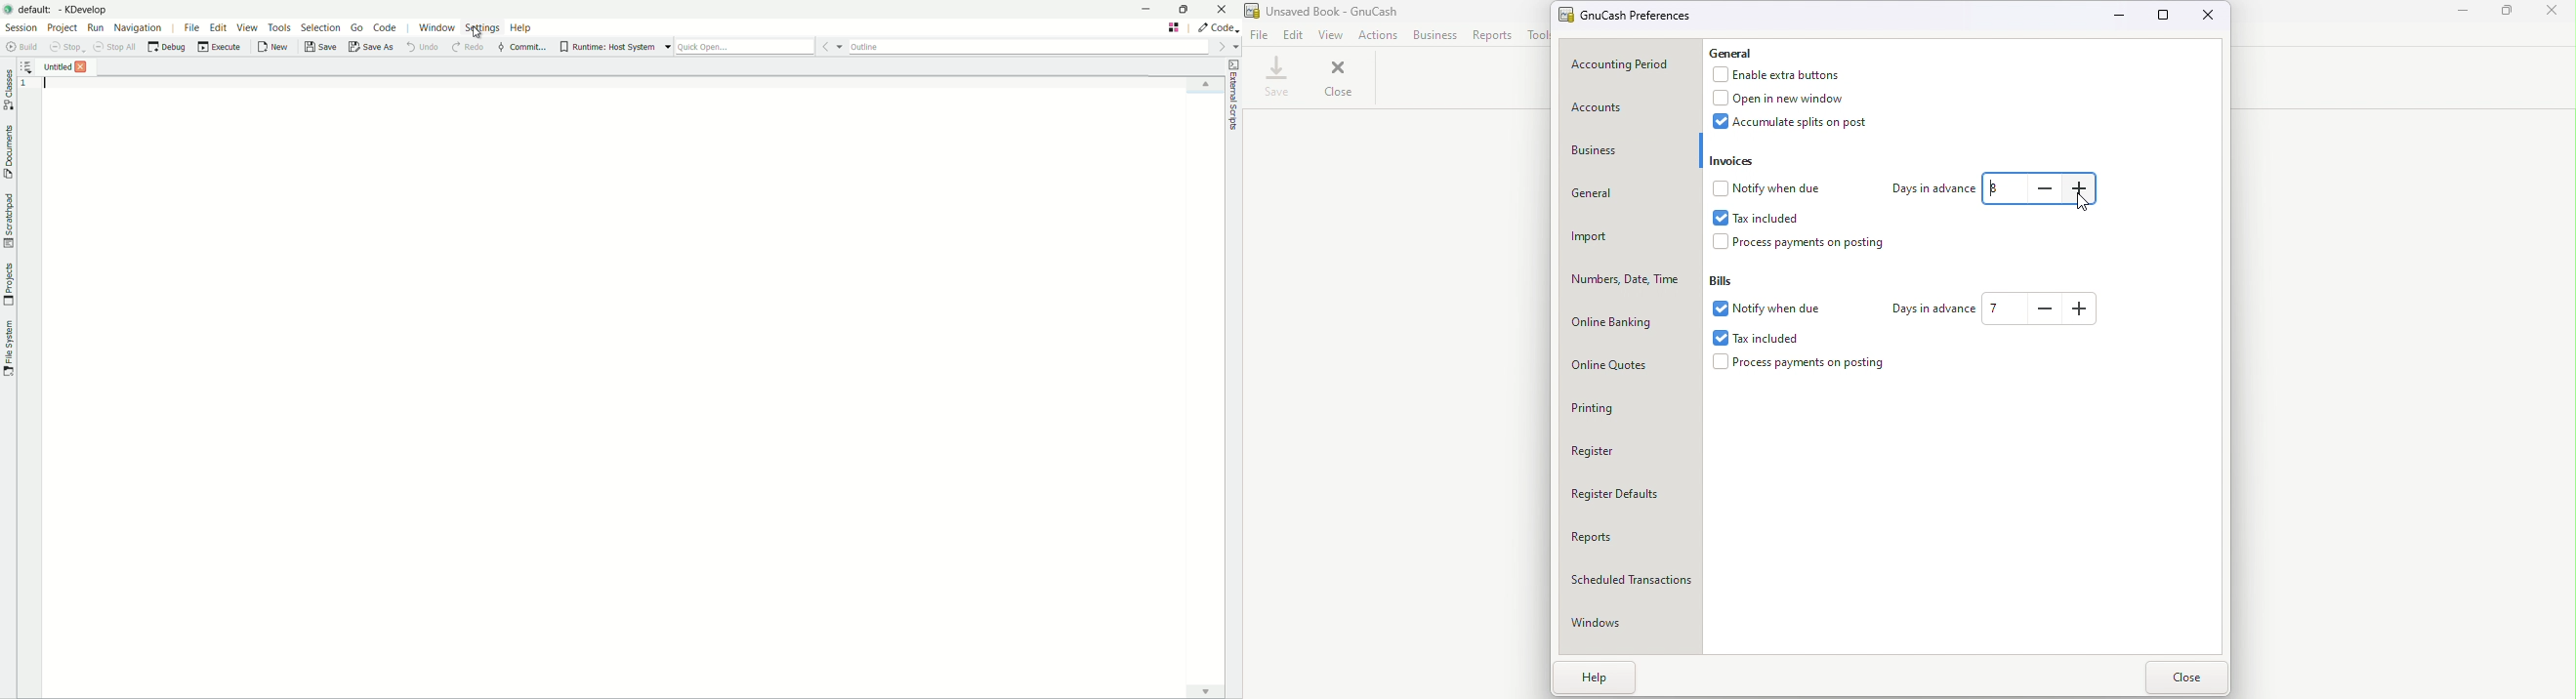 This screenshot has width=2576, height=700. I want to click on View, so click(1332, 34).